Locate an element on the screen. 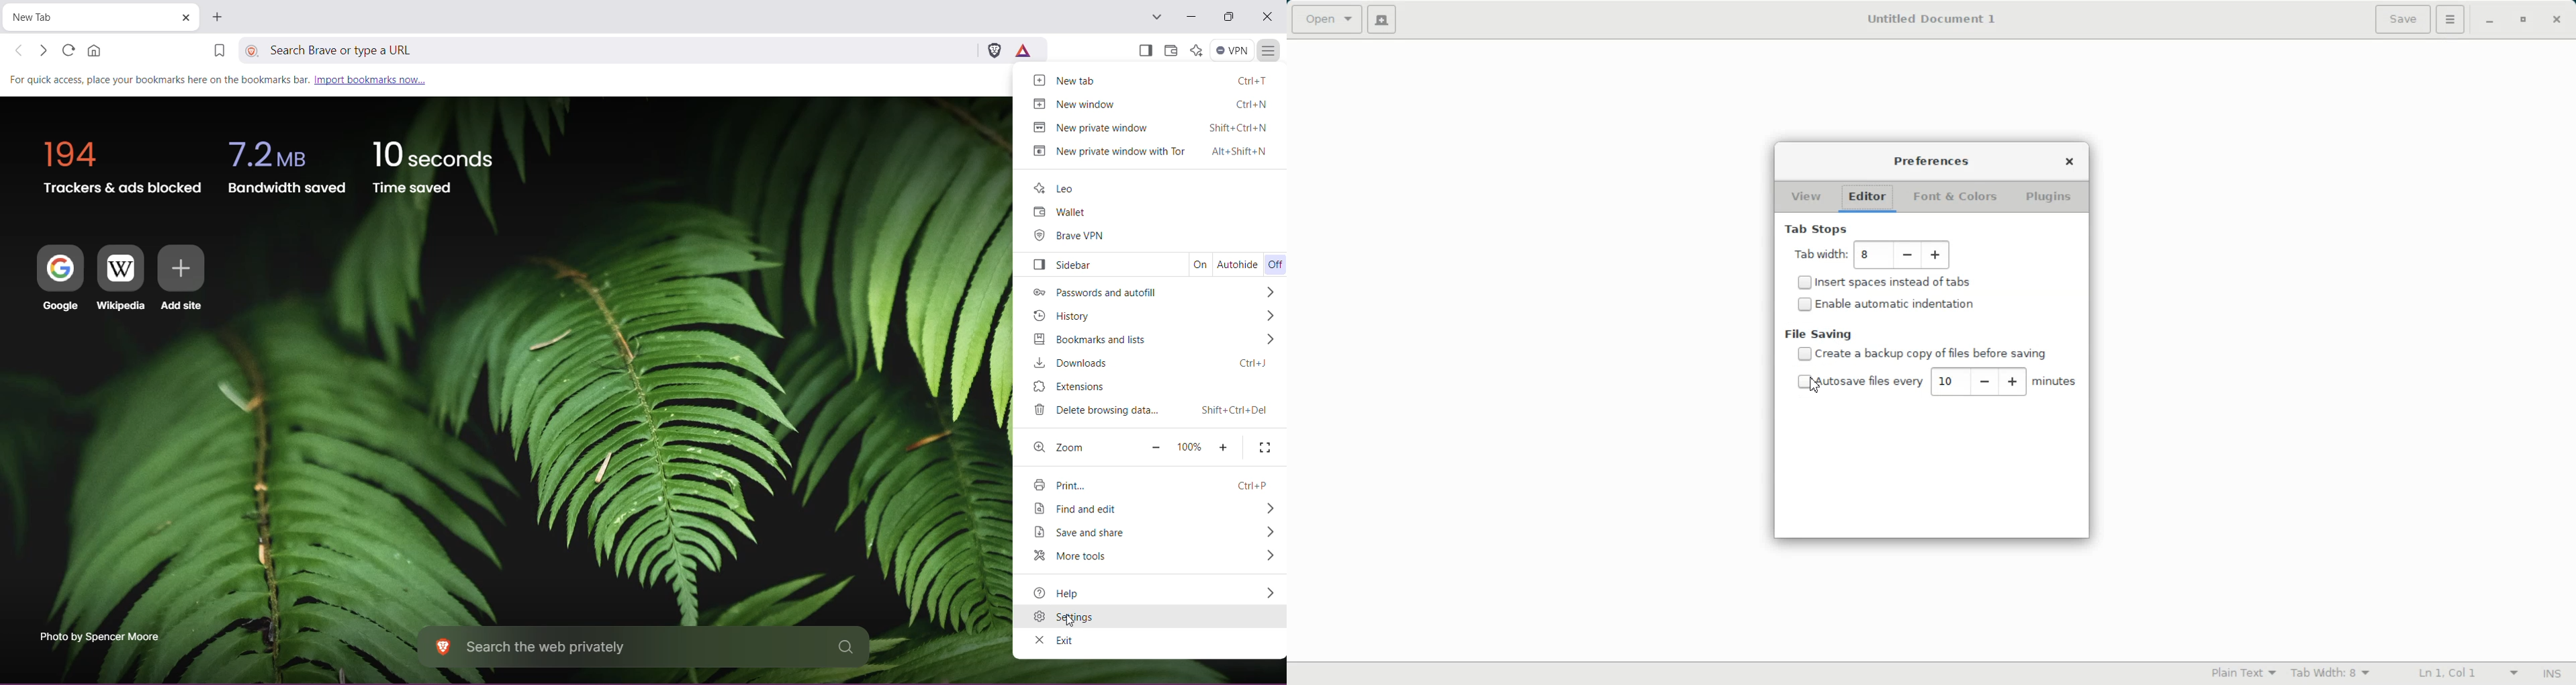 Image resolution: width=2576 pixels, height=700 pixels. Set Autohide On or Off is located at coordinates (1239, 263).